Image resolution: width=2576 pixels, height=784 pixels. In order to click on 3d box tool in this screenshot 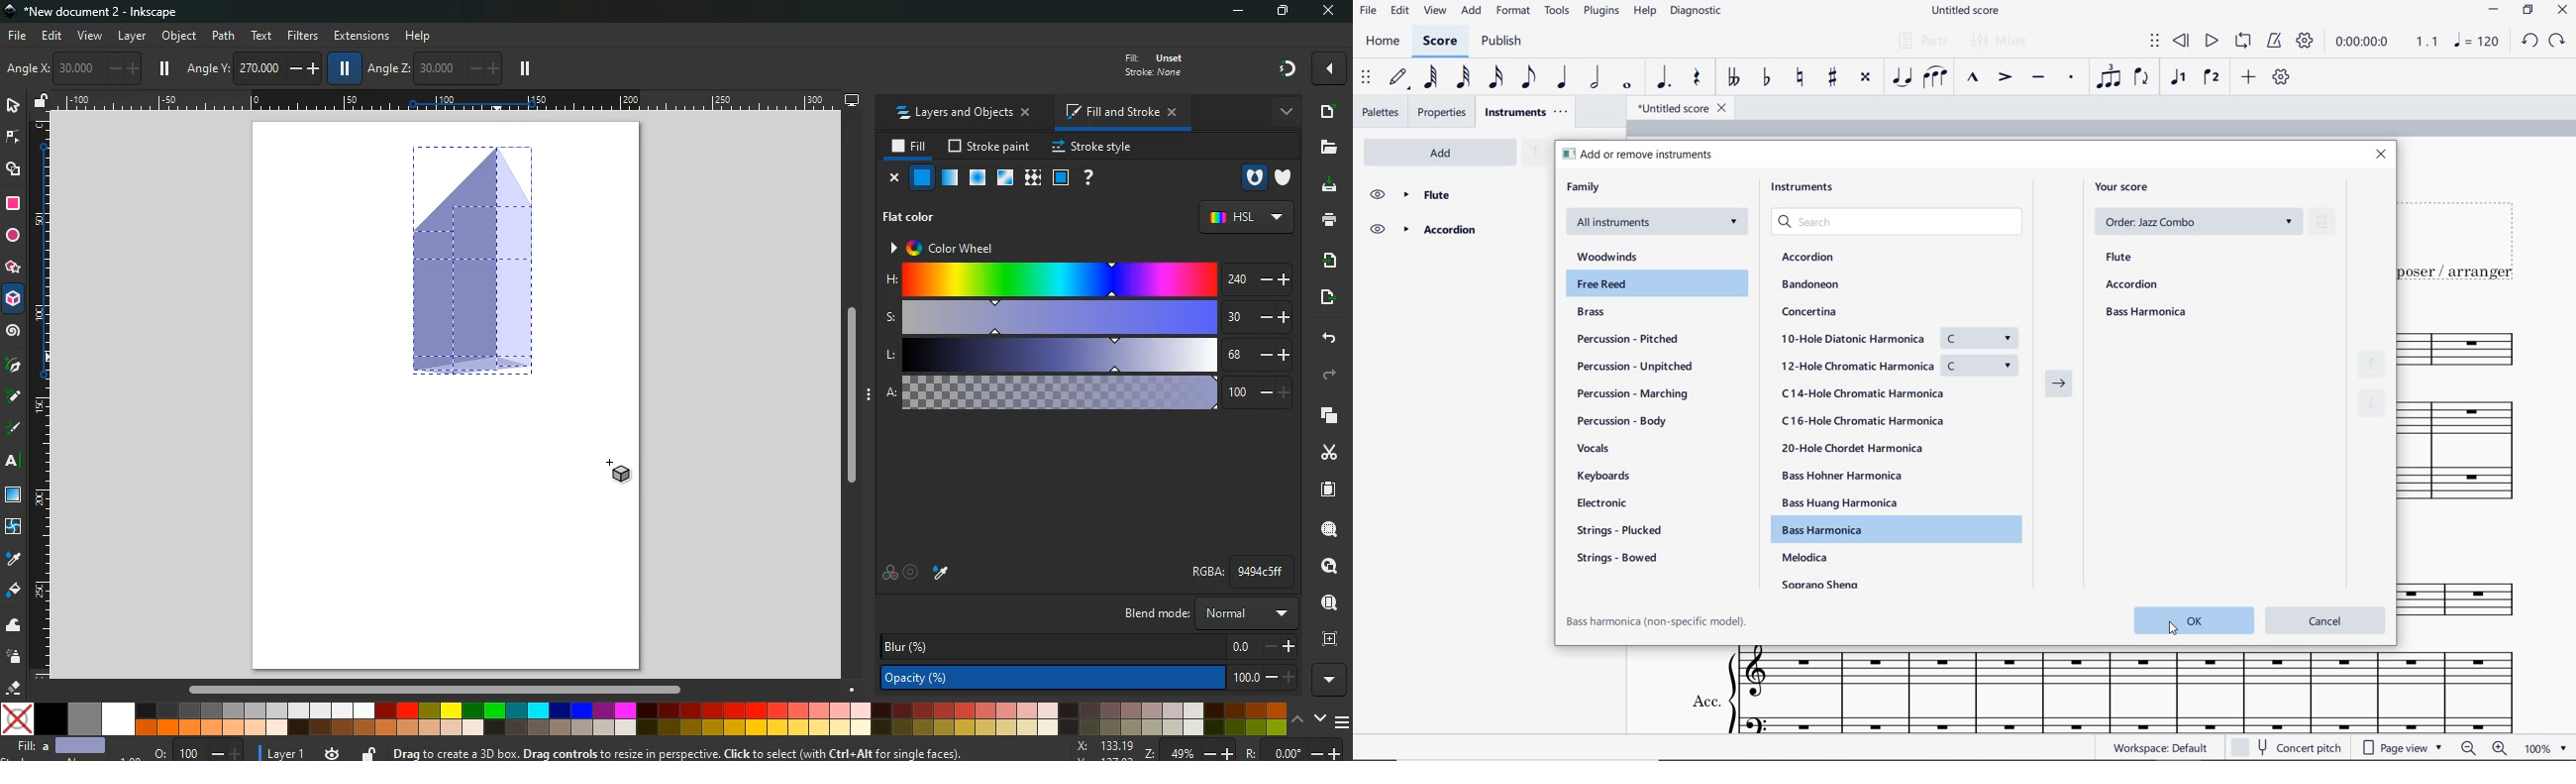, I will do `click(14, 302)`.